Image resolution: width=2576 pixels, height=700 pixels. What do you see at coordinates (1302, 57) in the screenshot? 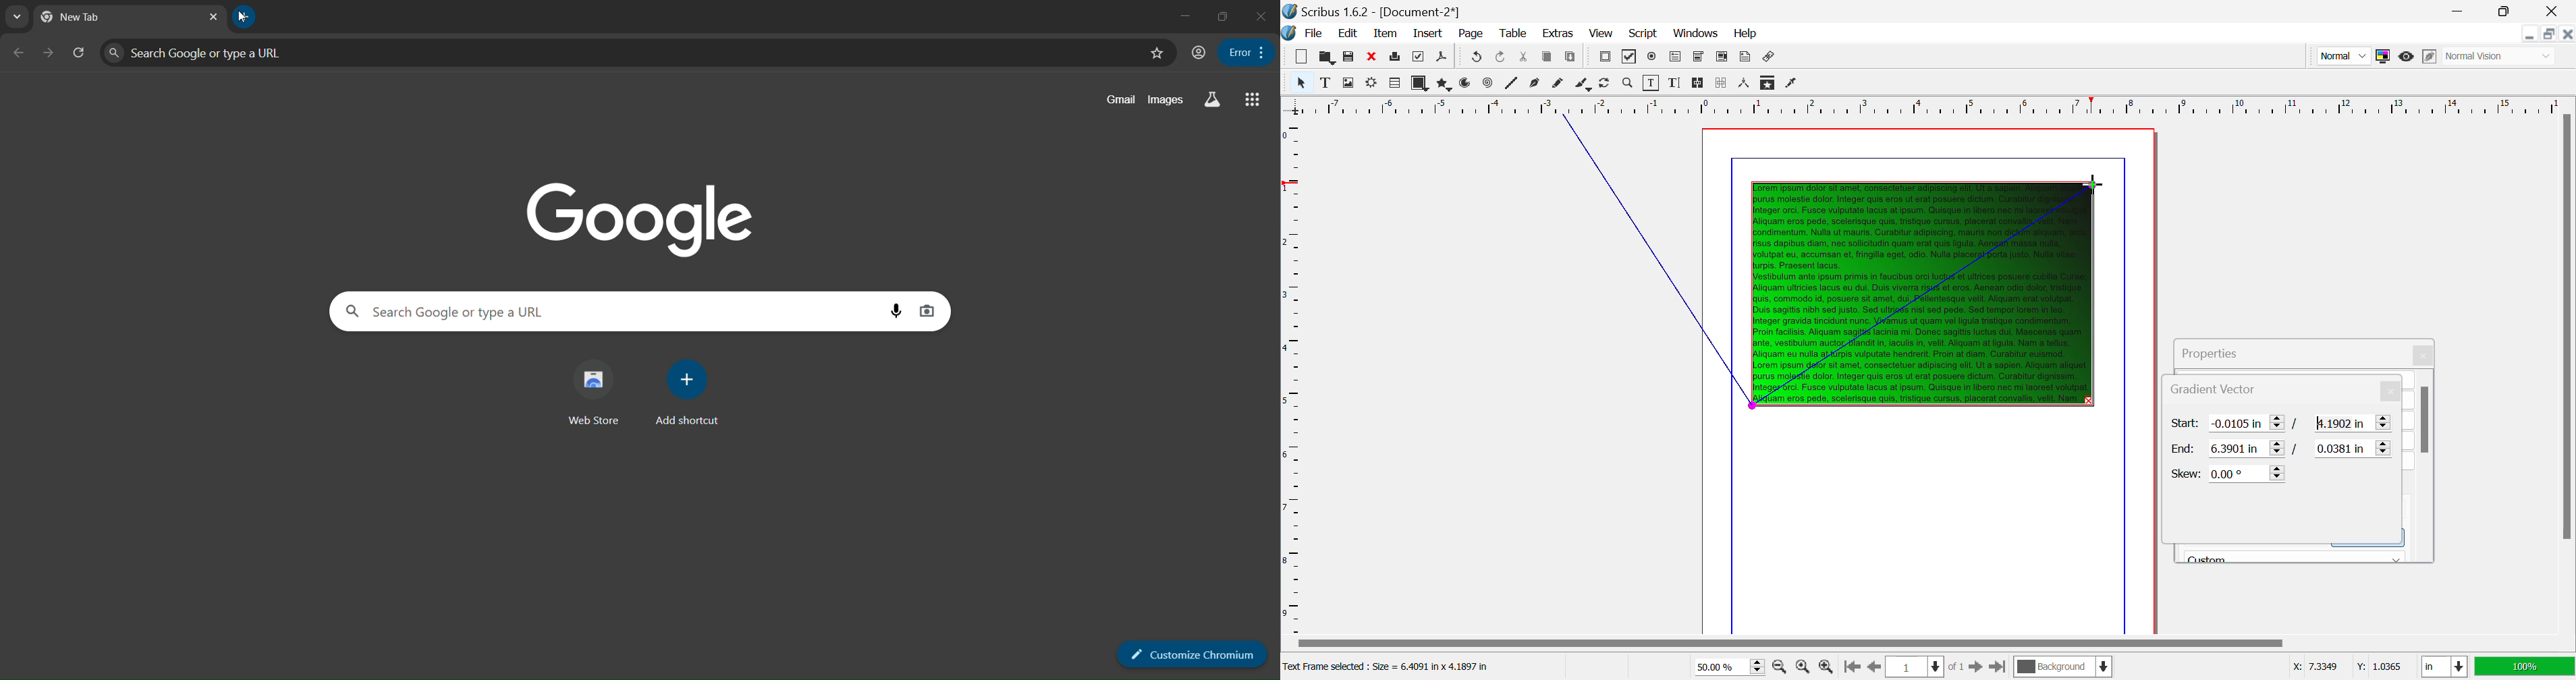
I see `New` at bounding box center [1302, 57].